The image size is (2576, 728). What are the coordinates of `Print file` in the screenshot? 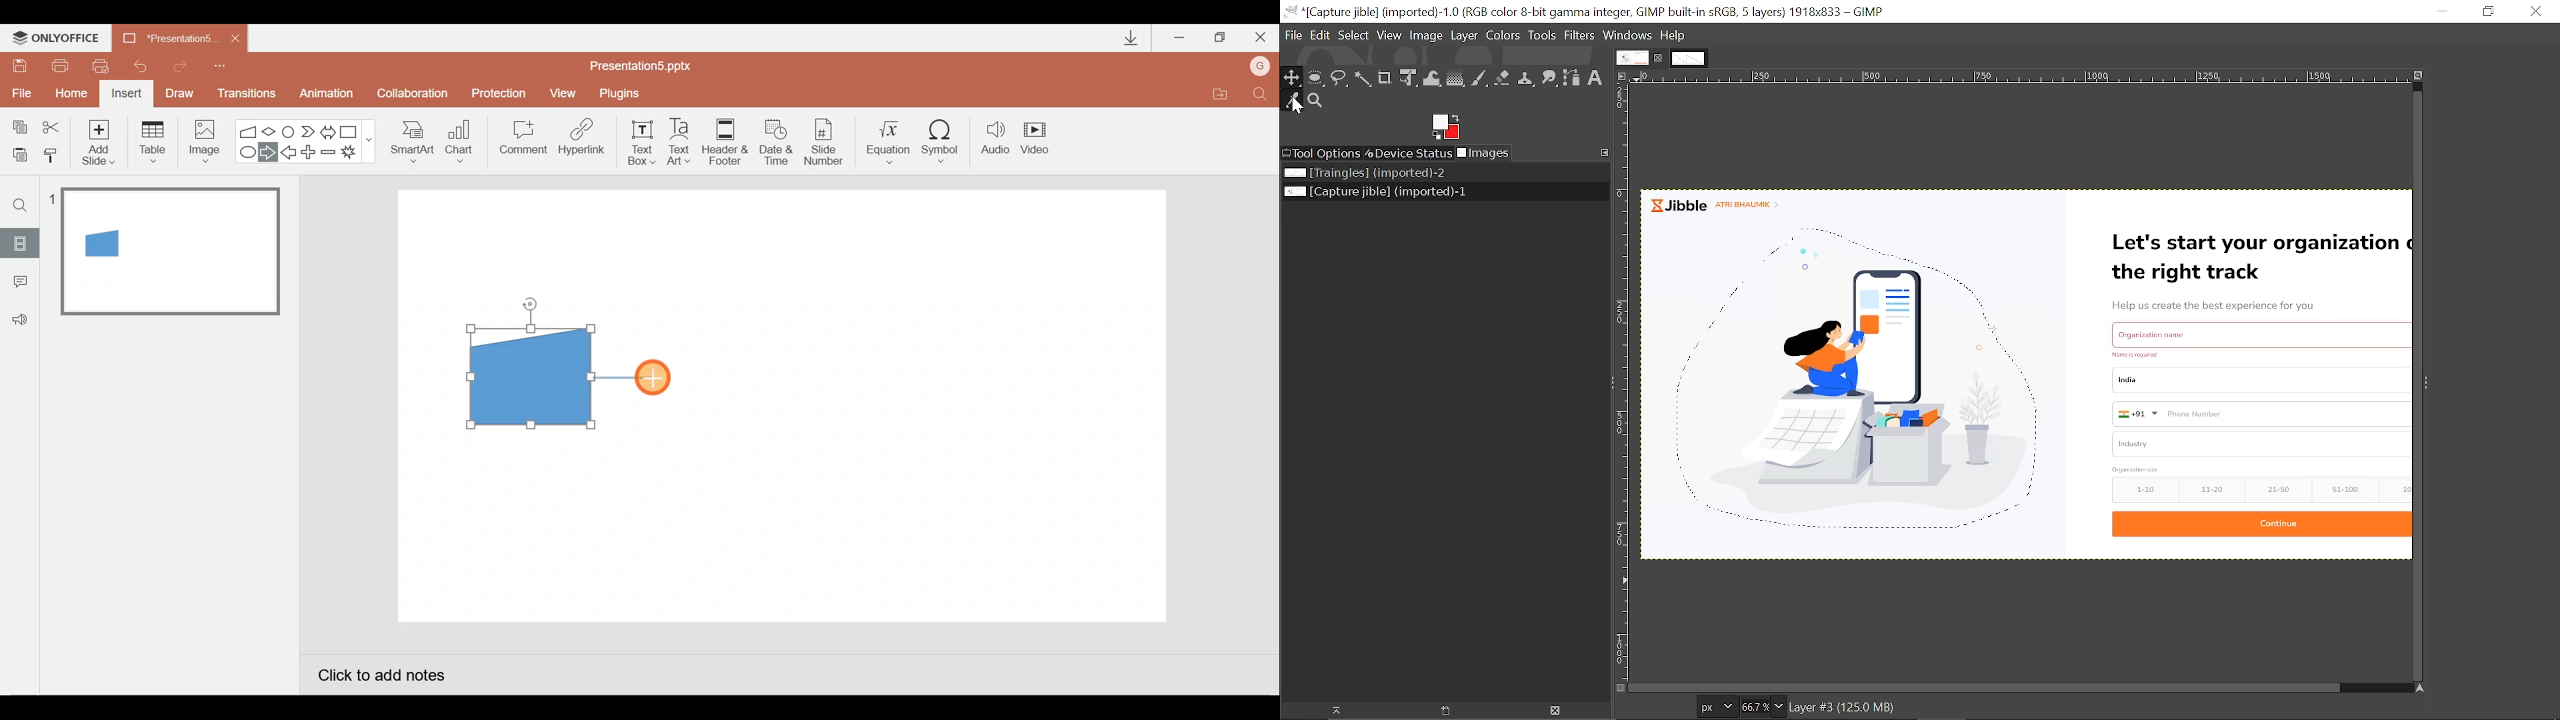 It's located at (57, 65).